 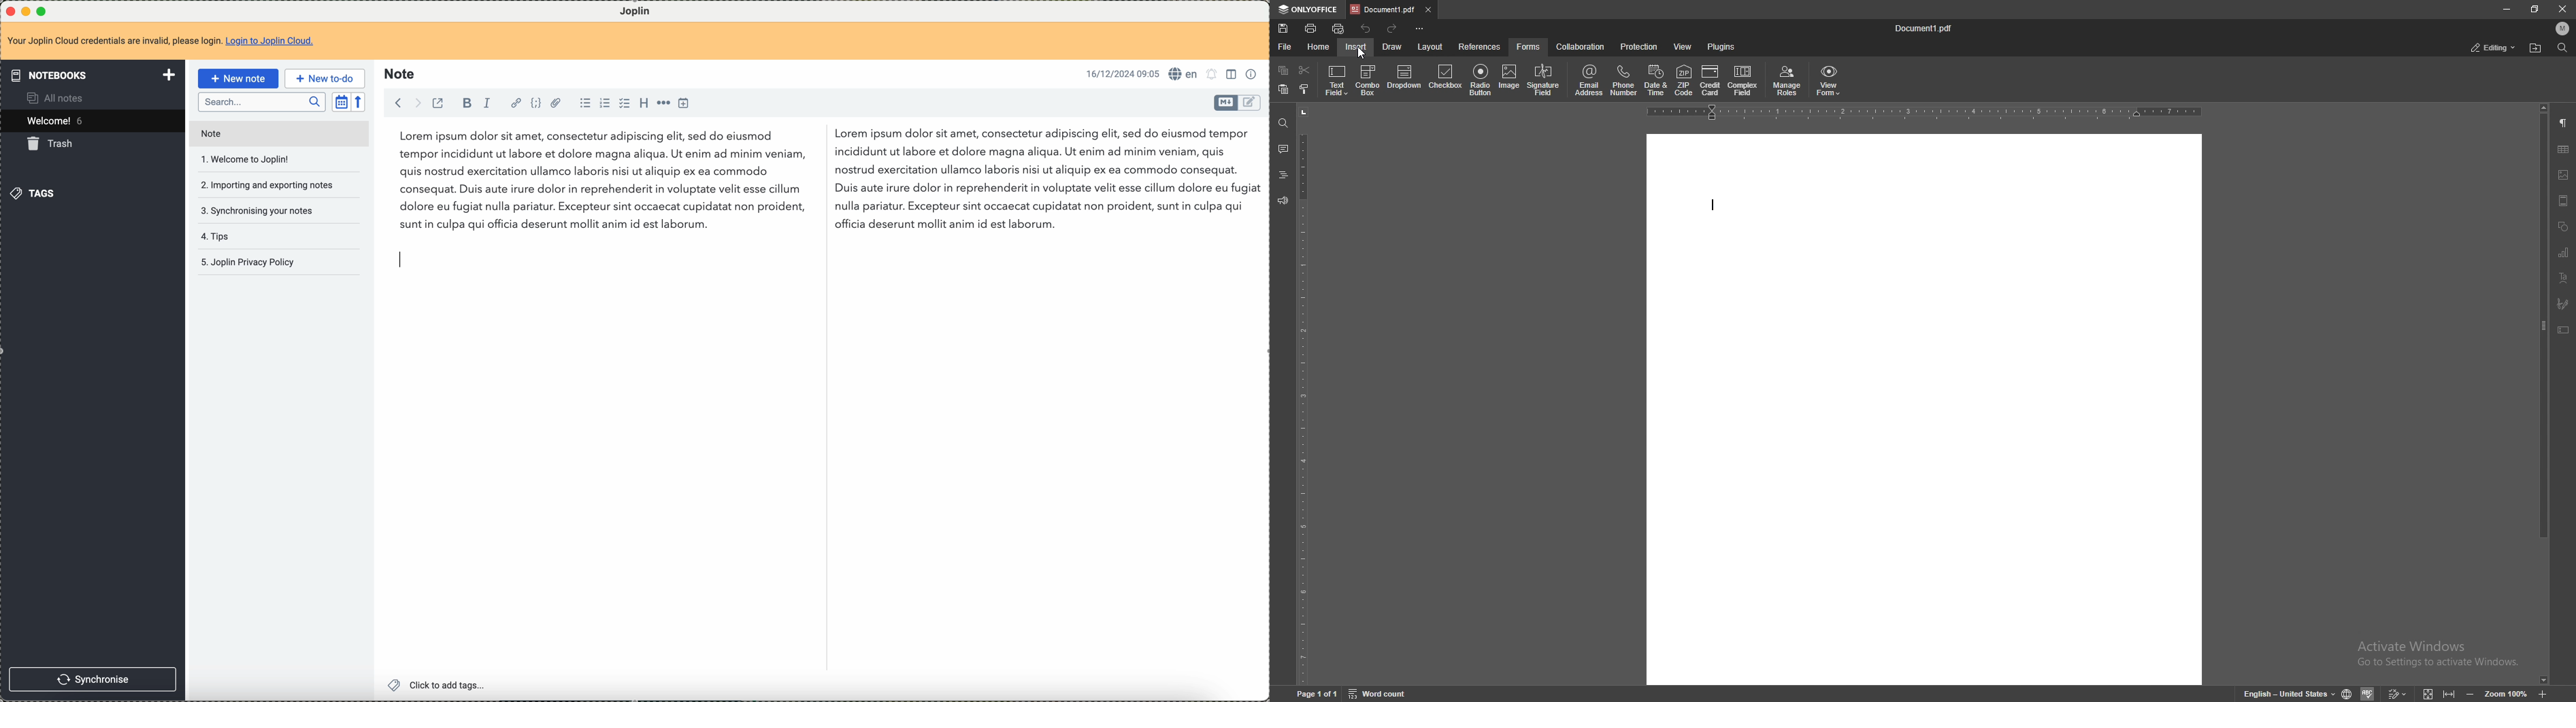 I want to click on cursor, so click(x=1360, y=53).